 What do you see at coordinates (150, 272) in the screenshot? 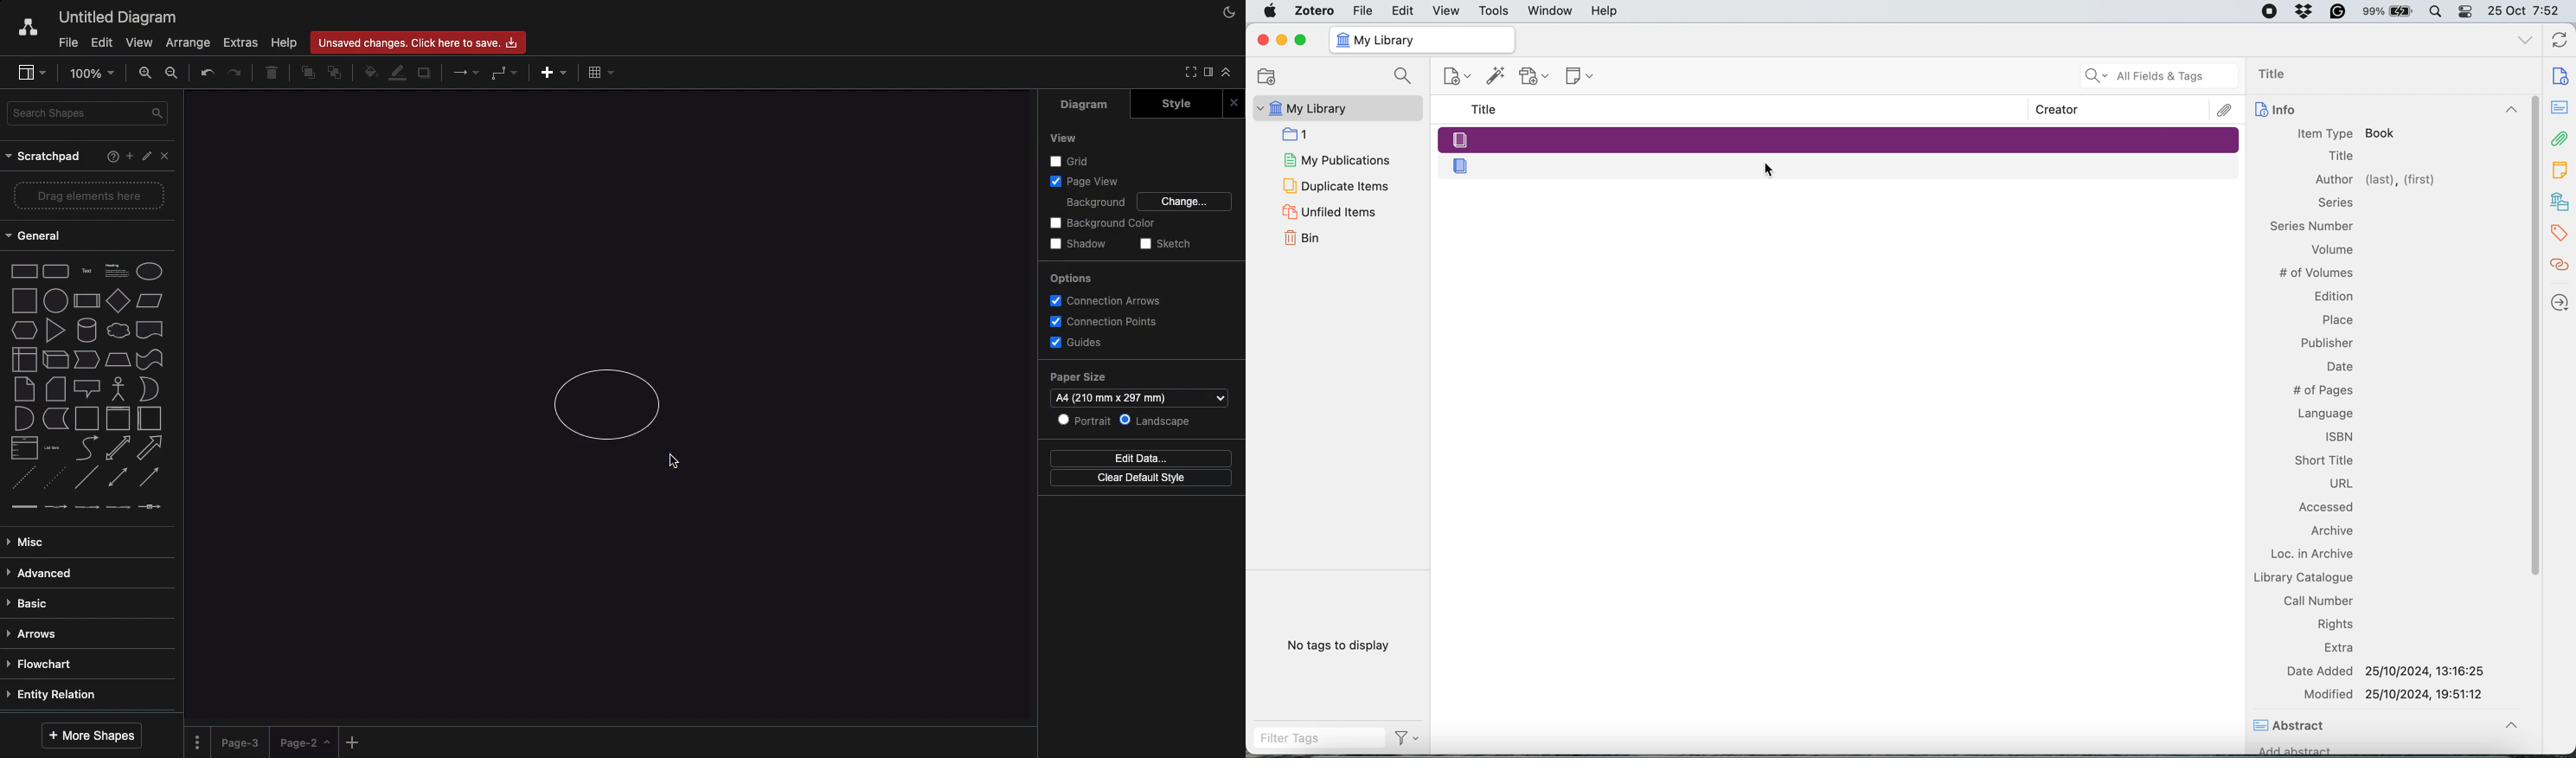
I see `Ellipse` at bounding box center [150, 272].